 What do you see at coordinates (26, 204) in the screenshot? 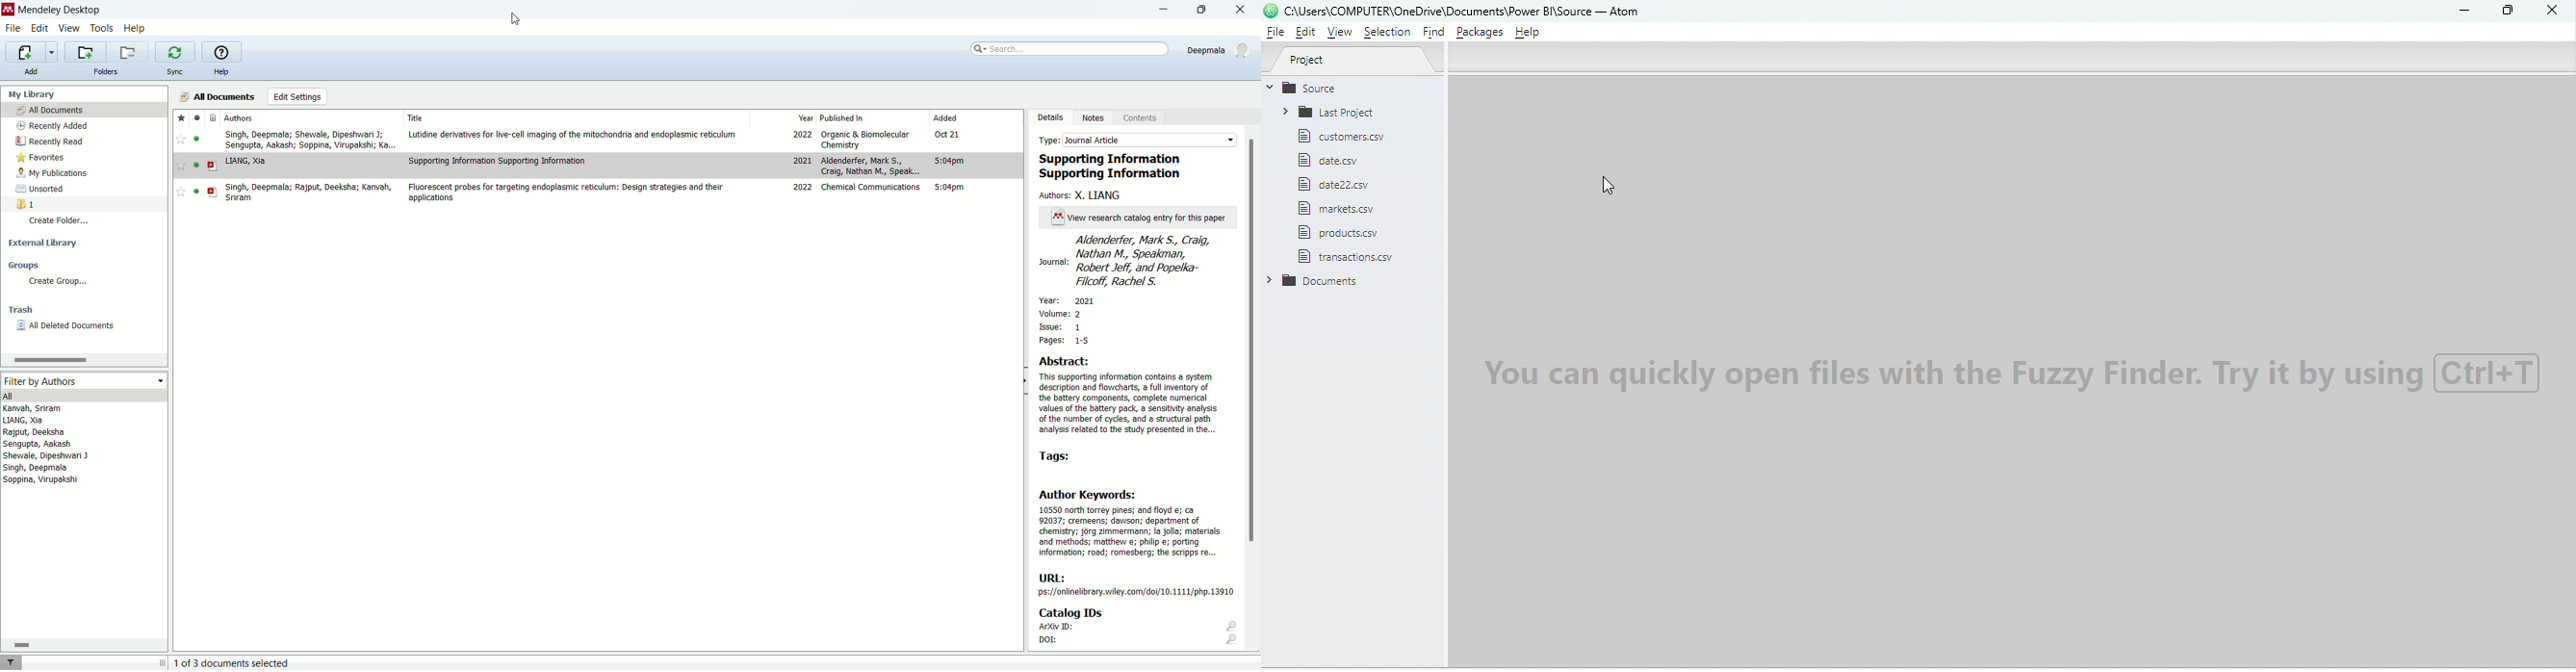
I see `1` at bounding box center [26, 204].